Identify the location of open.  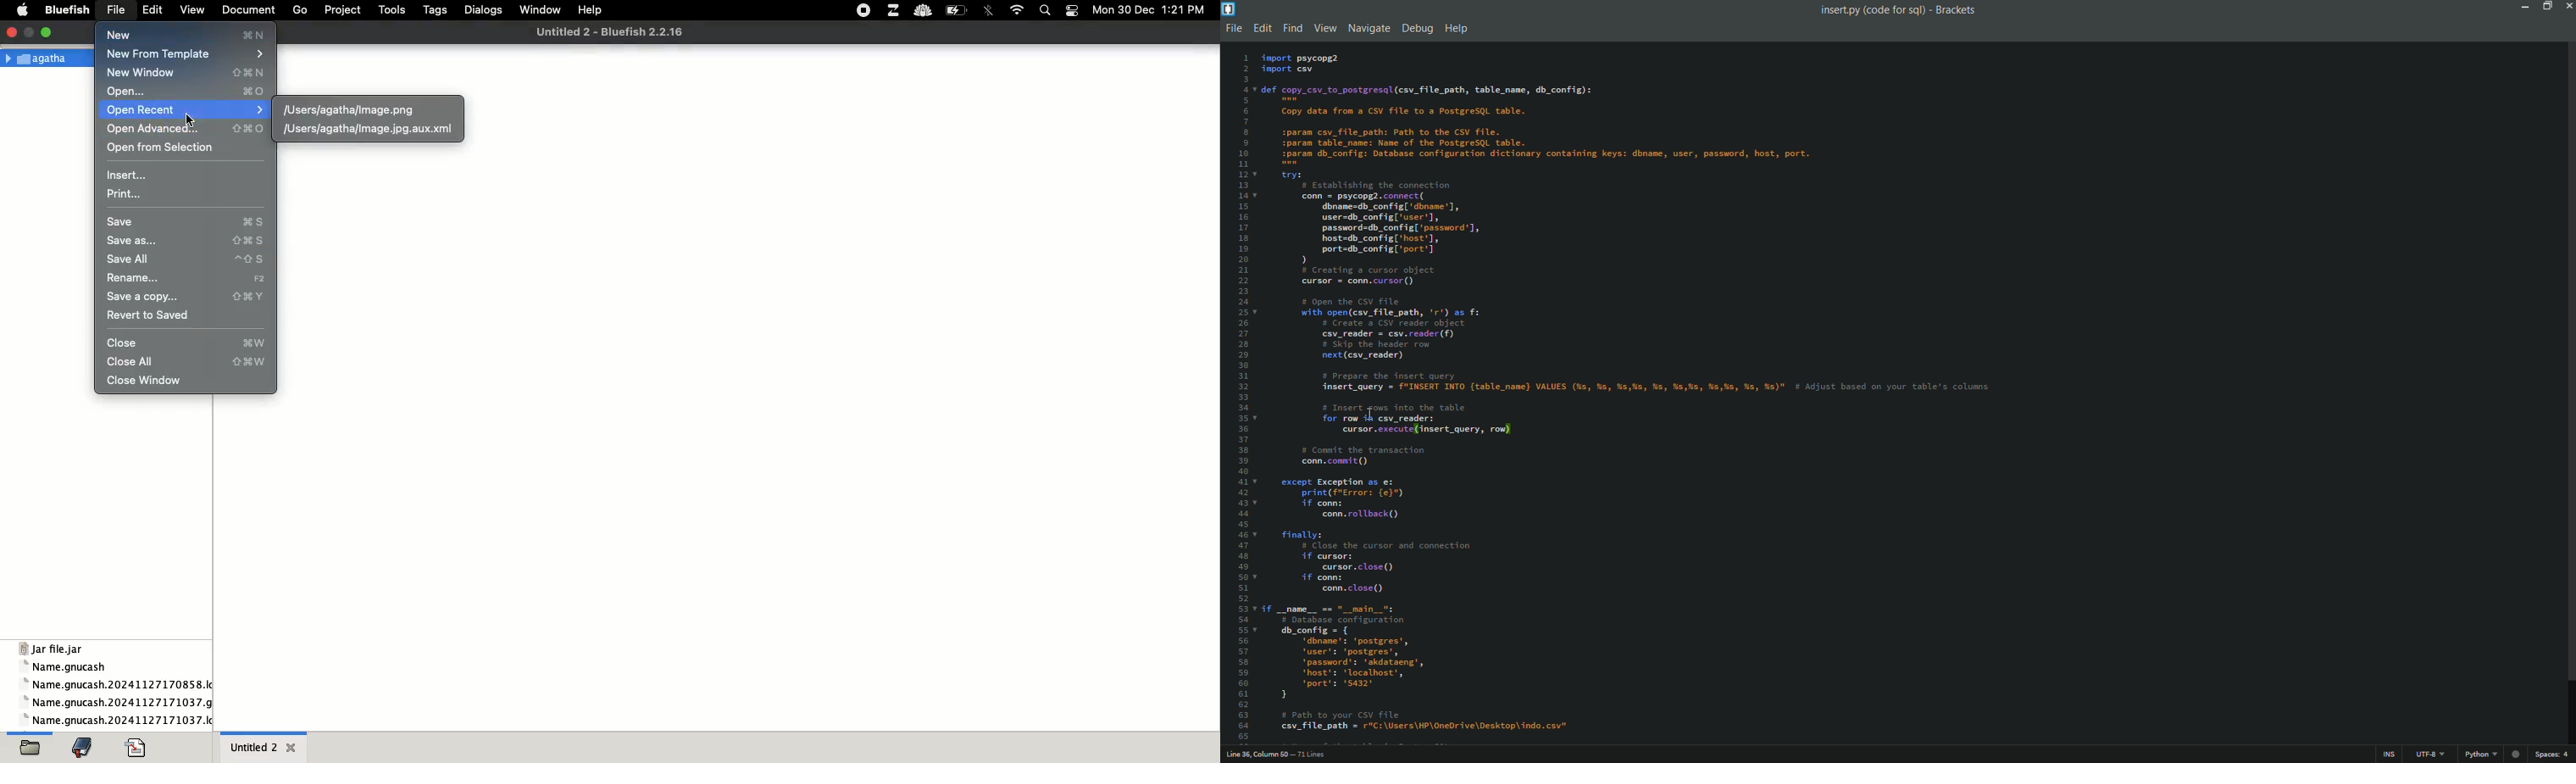
(31, 747).